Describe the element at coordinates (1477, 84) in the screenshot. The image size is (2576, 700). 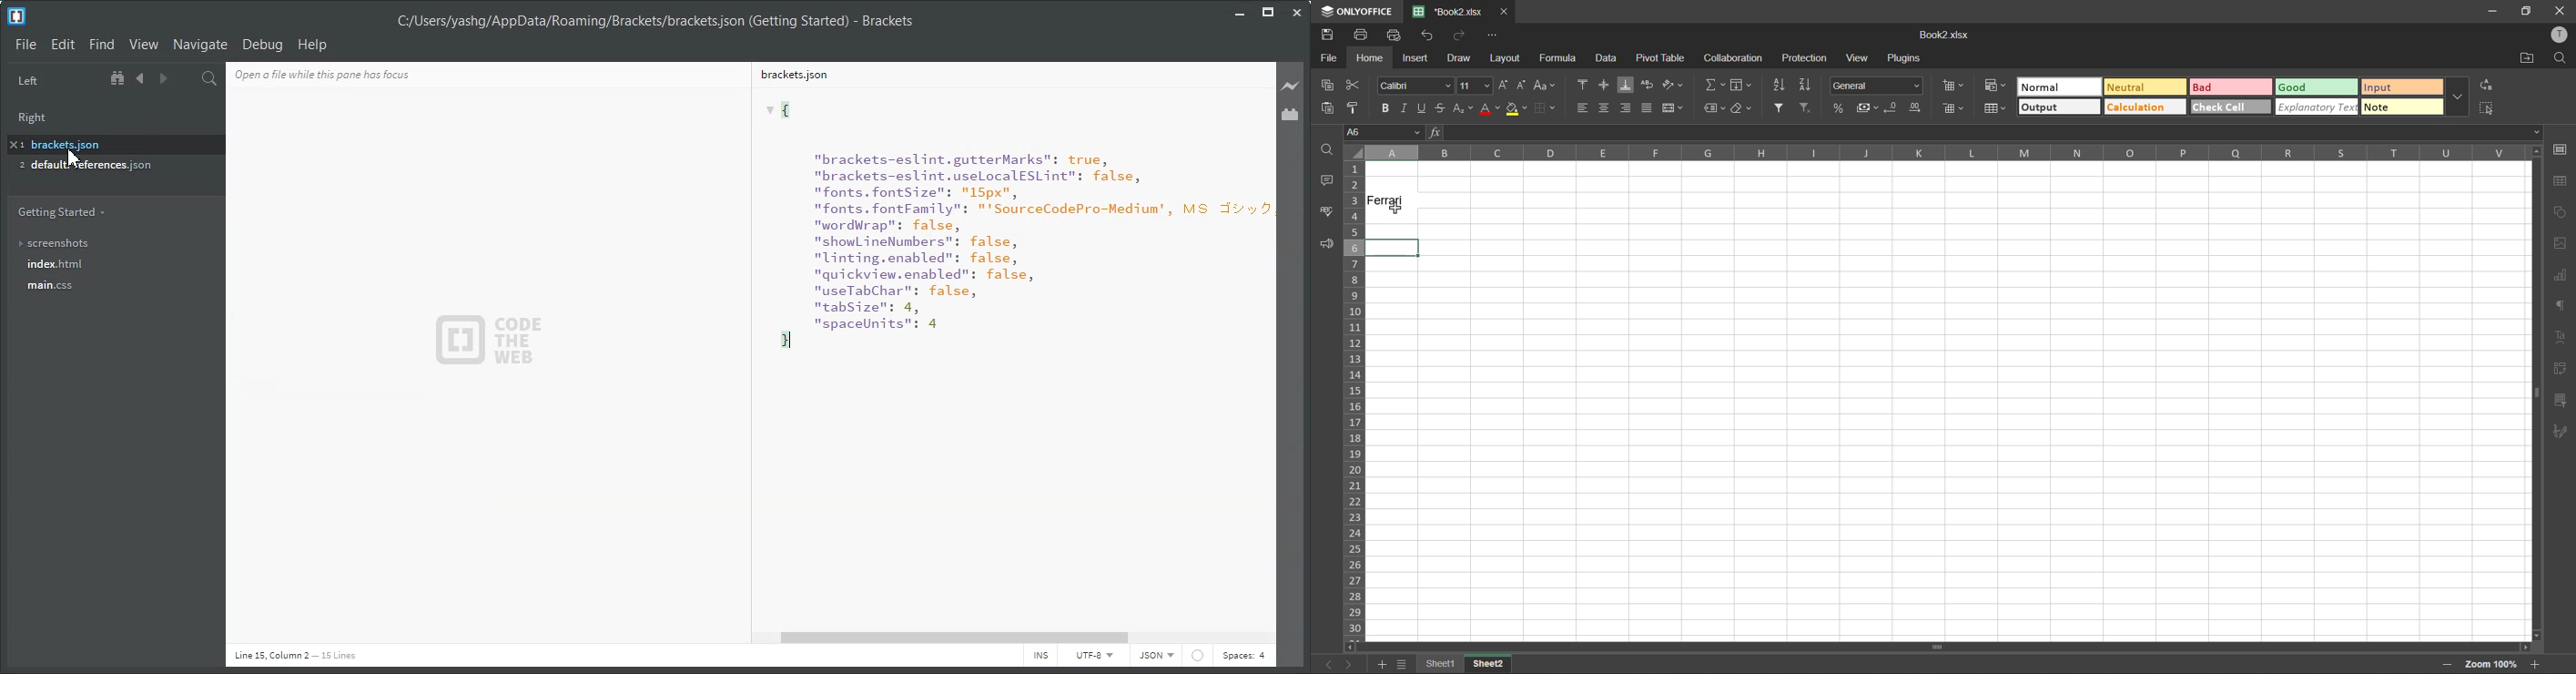
I see `font size` at that location.